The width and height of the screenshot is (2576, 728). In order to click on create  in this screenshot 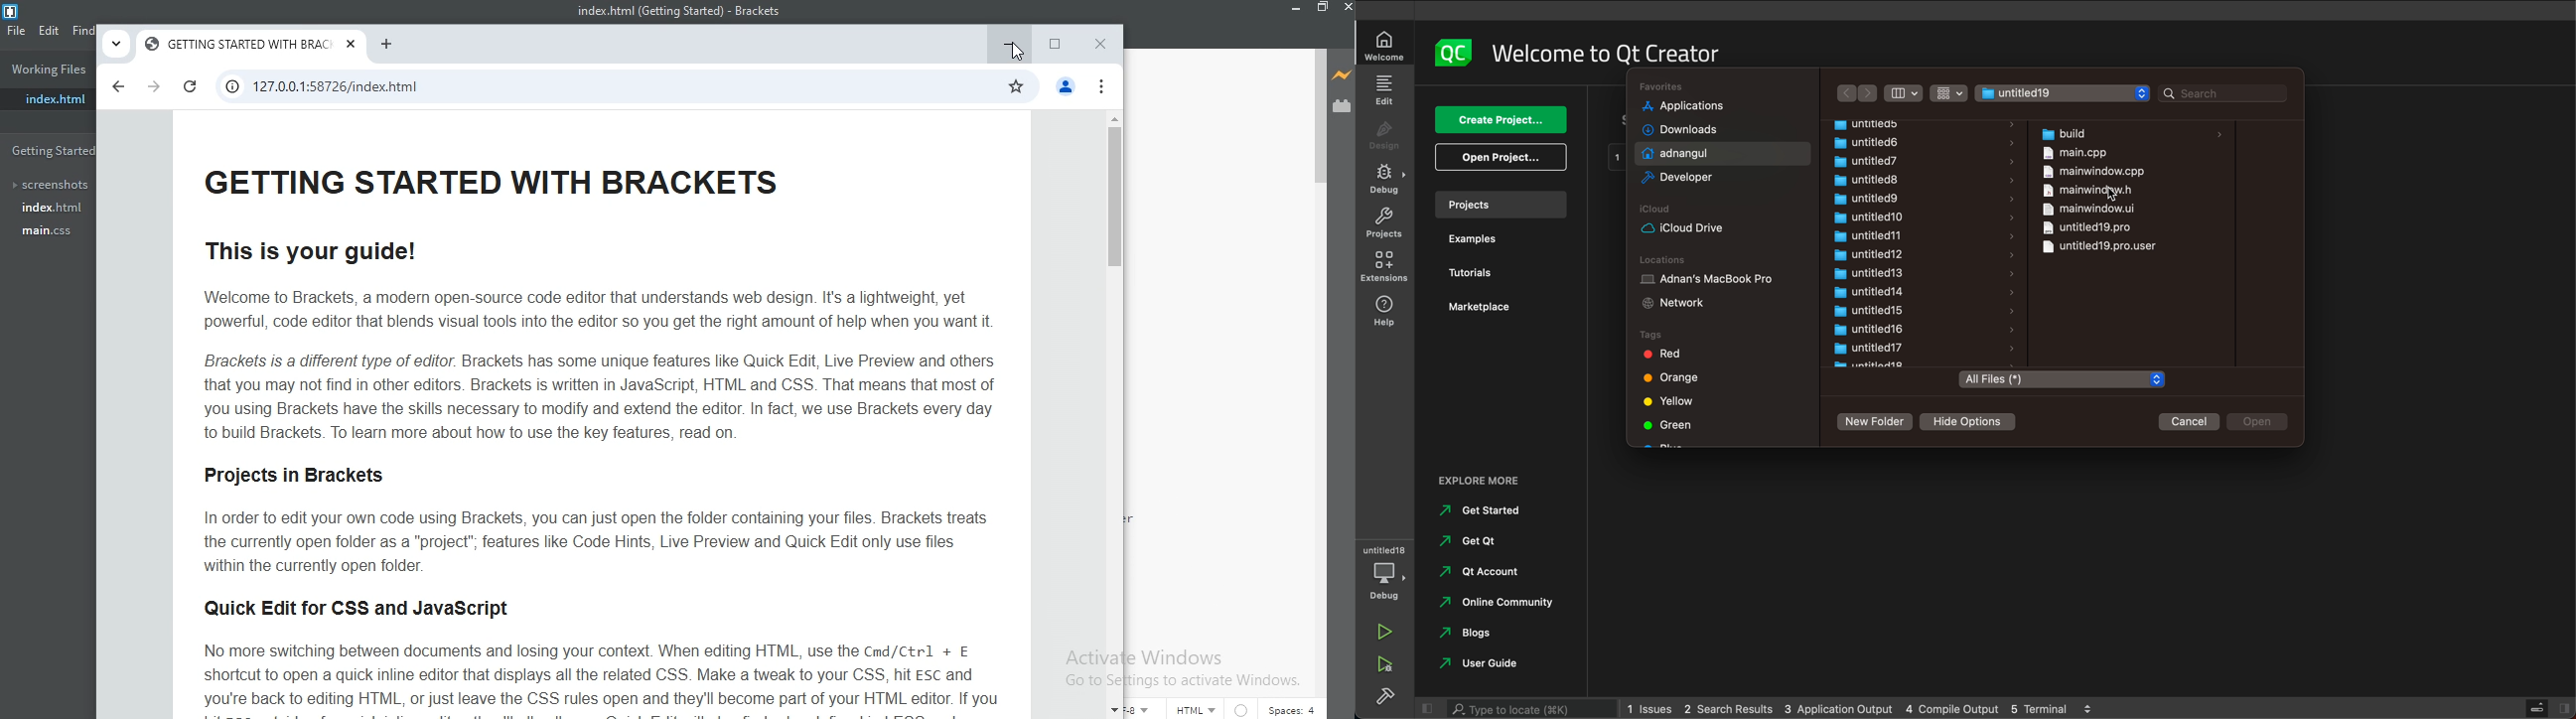, I will do `click(1503, 118)`.